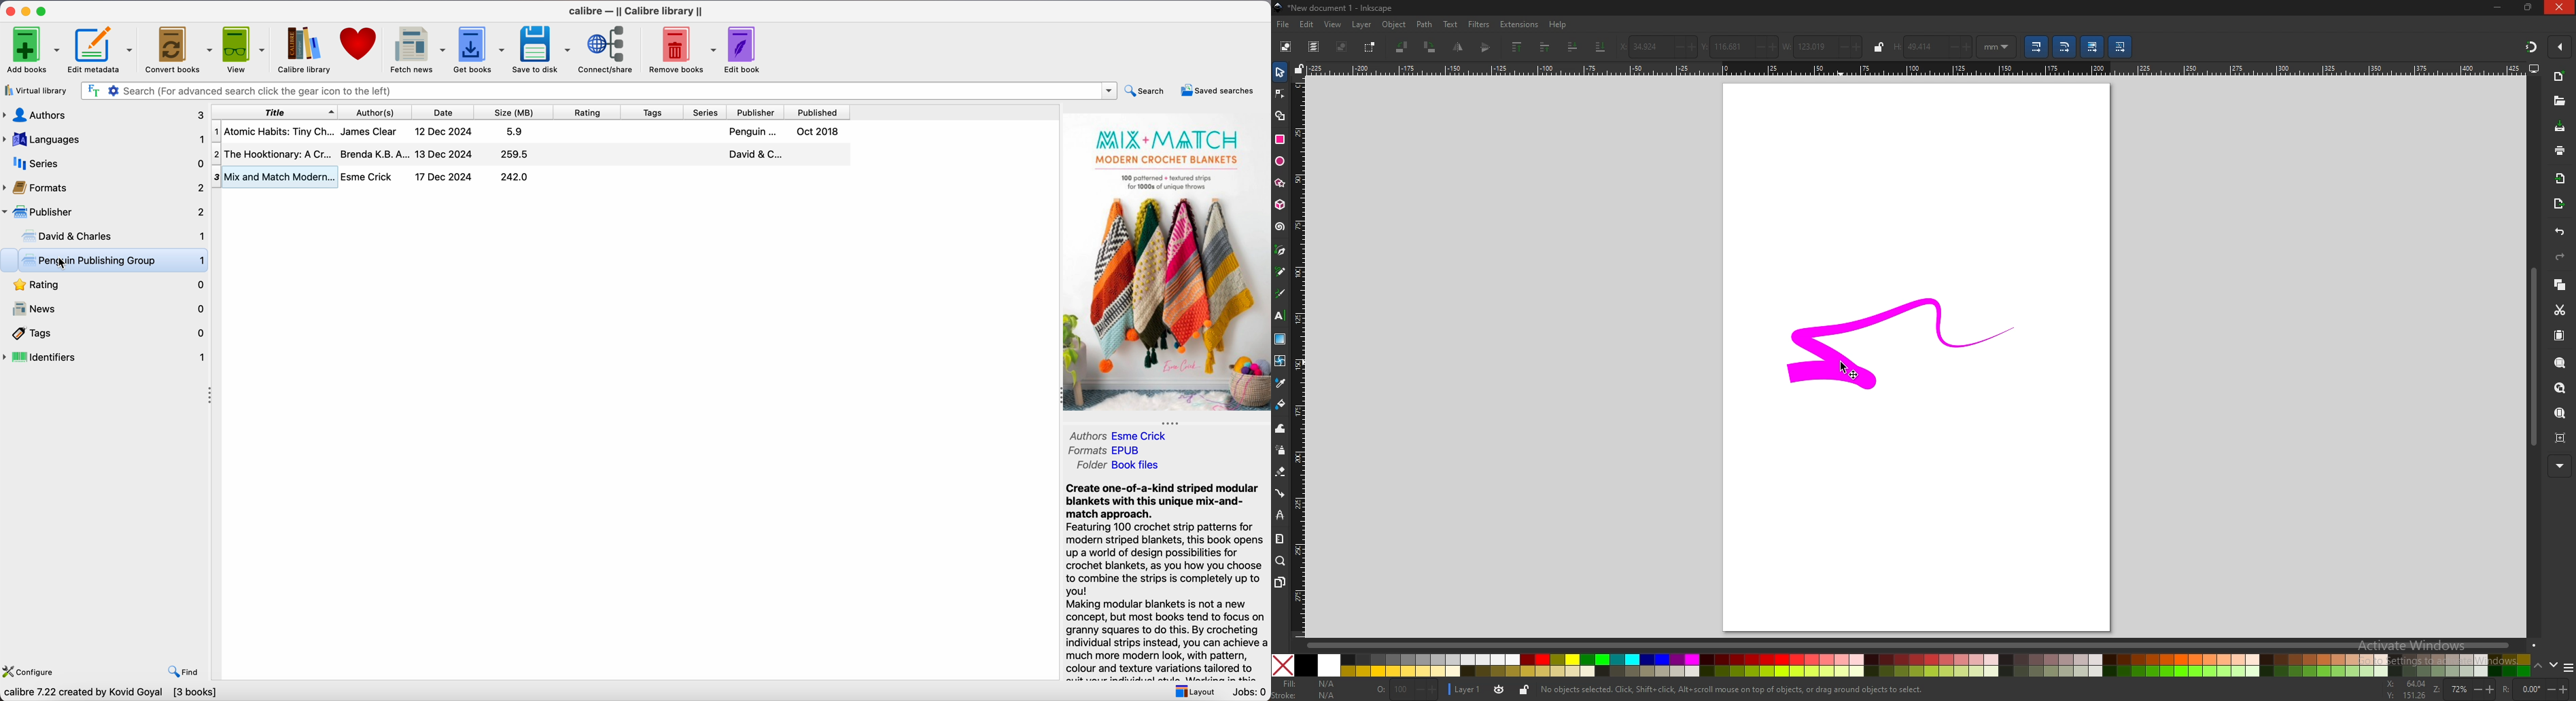 This screenshot has height=728, width=2576. What do you see at coordinates (2120, 47) in the screenshot?
I see `move patterns` at bounding box center [2120, 47].